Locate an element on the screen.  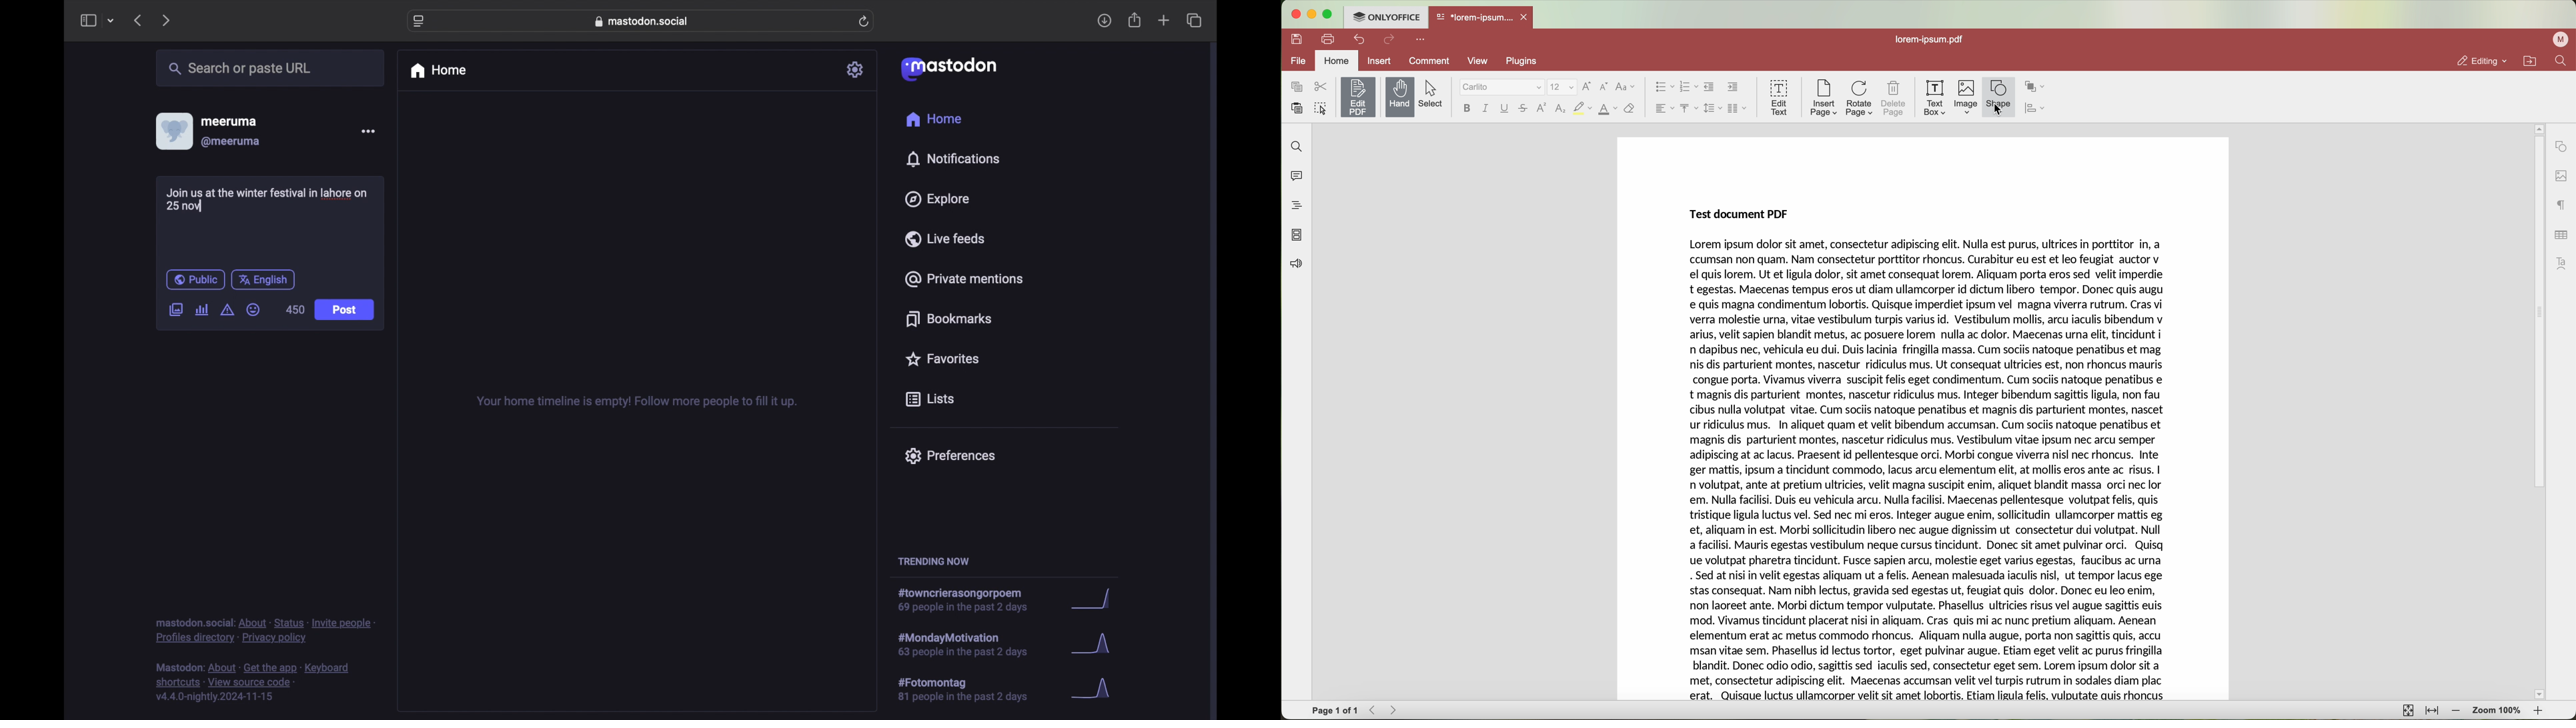
clear style is located at coordinates (1629, 109).